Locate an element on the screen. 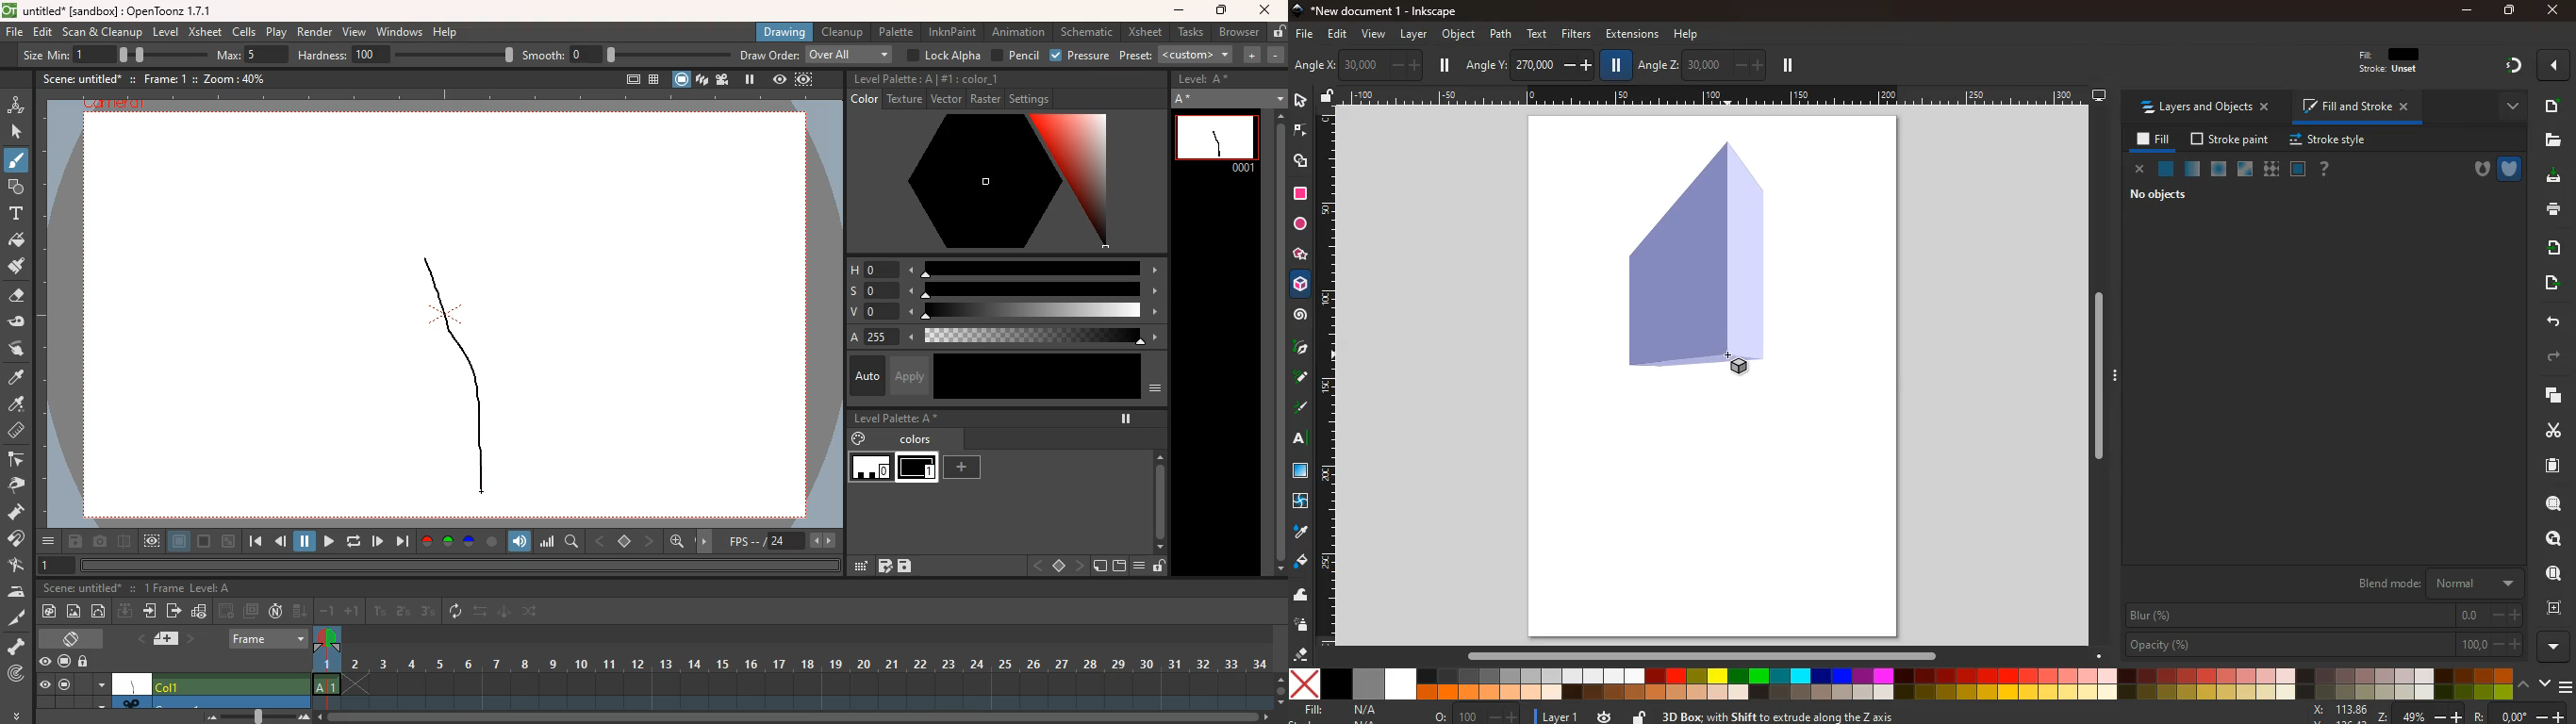  v is located at coordinates (866, 313).